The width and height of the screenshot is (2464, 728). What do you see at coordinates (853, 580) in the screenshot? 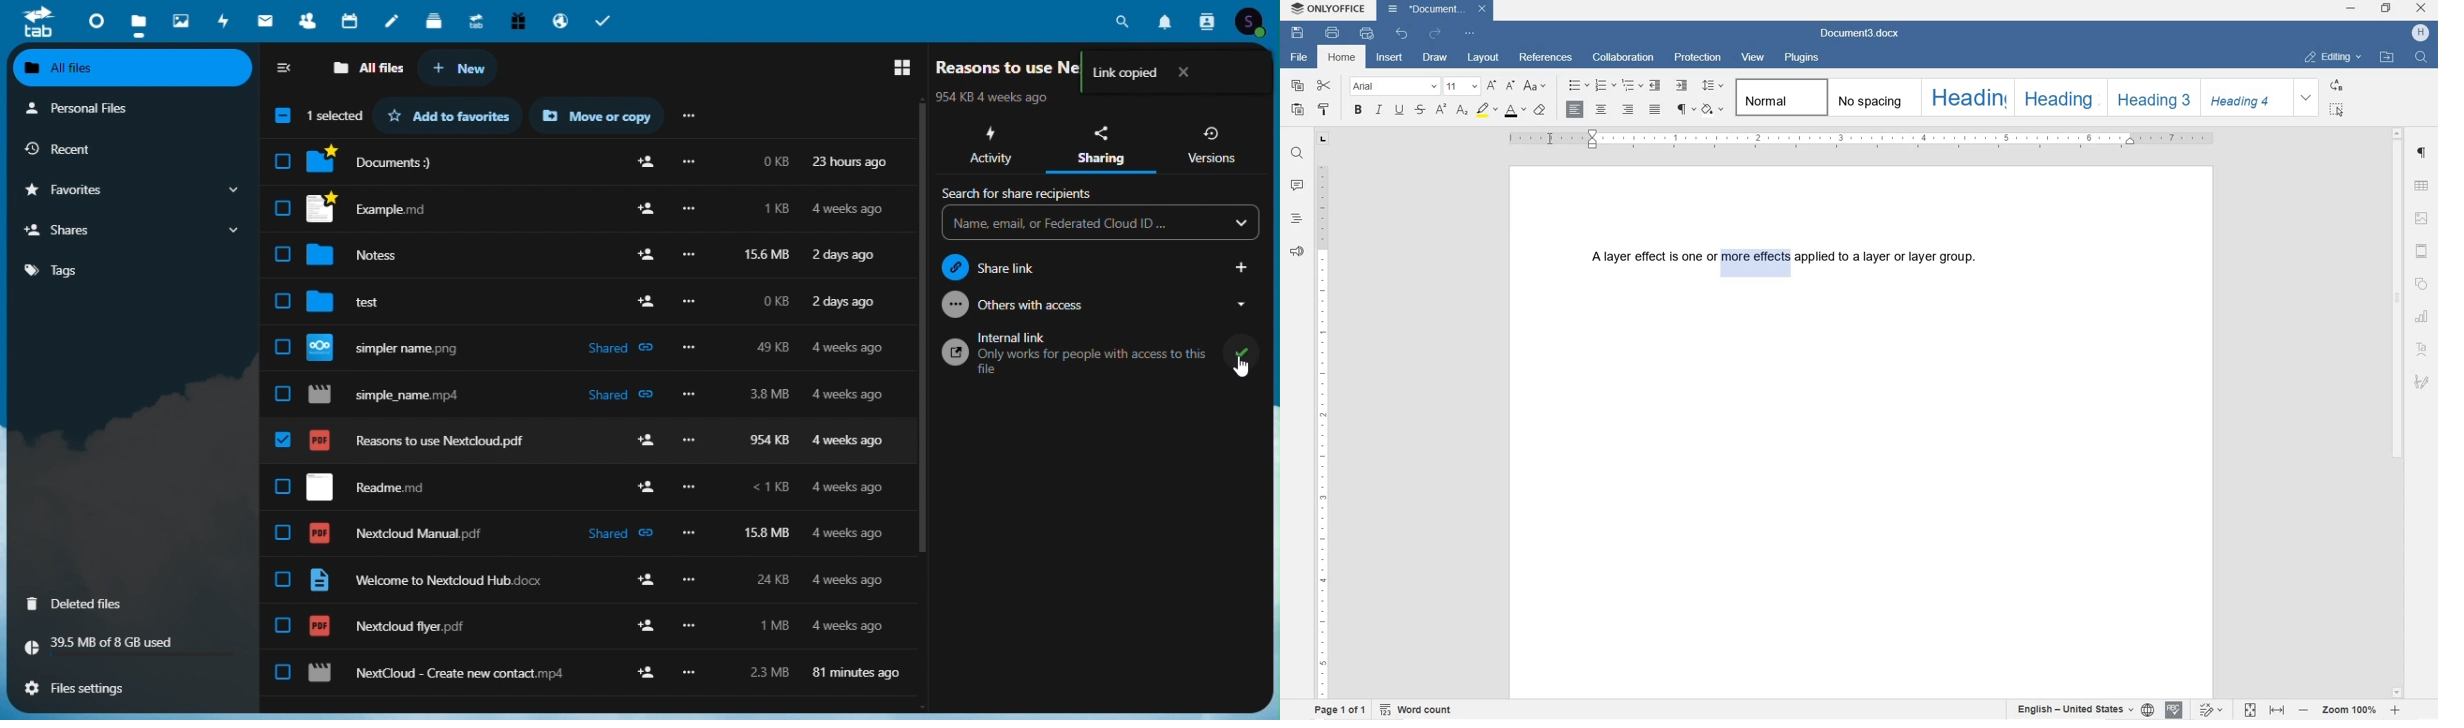
I see `4 weeks ago` at bounding box center [853, 580].